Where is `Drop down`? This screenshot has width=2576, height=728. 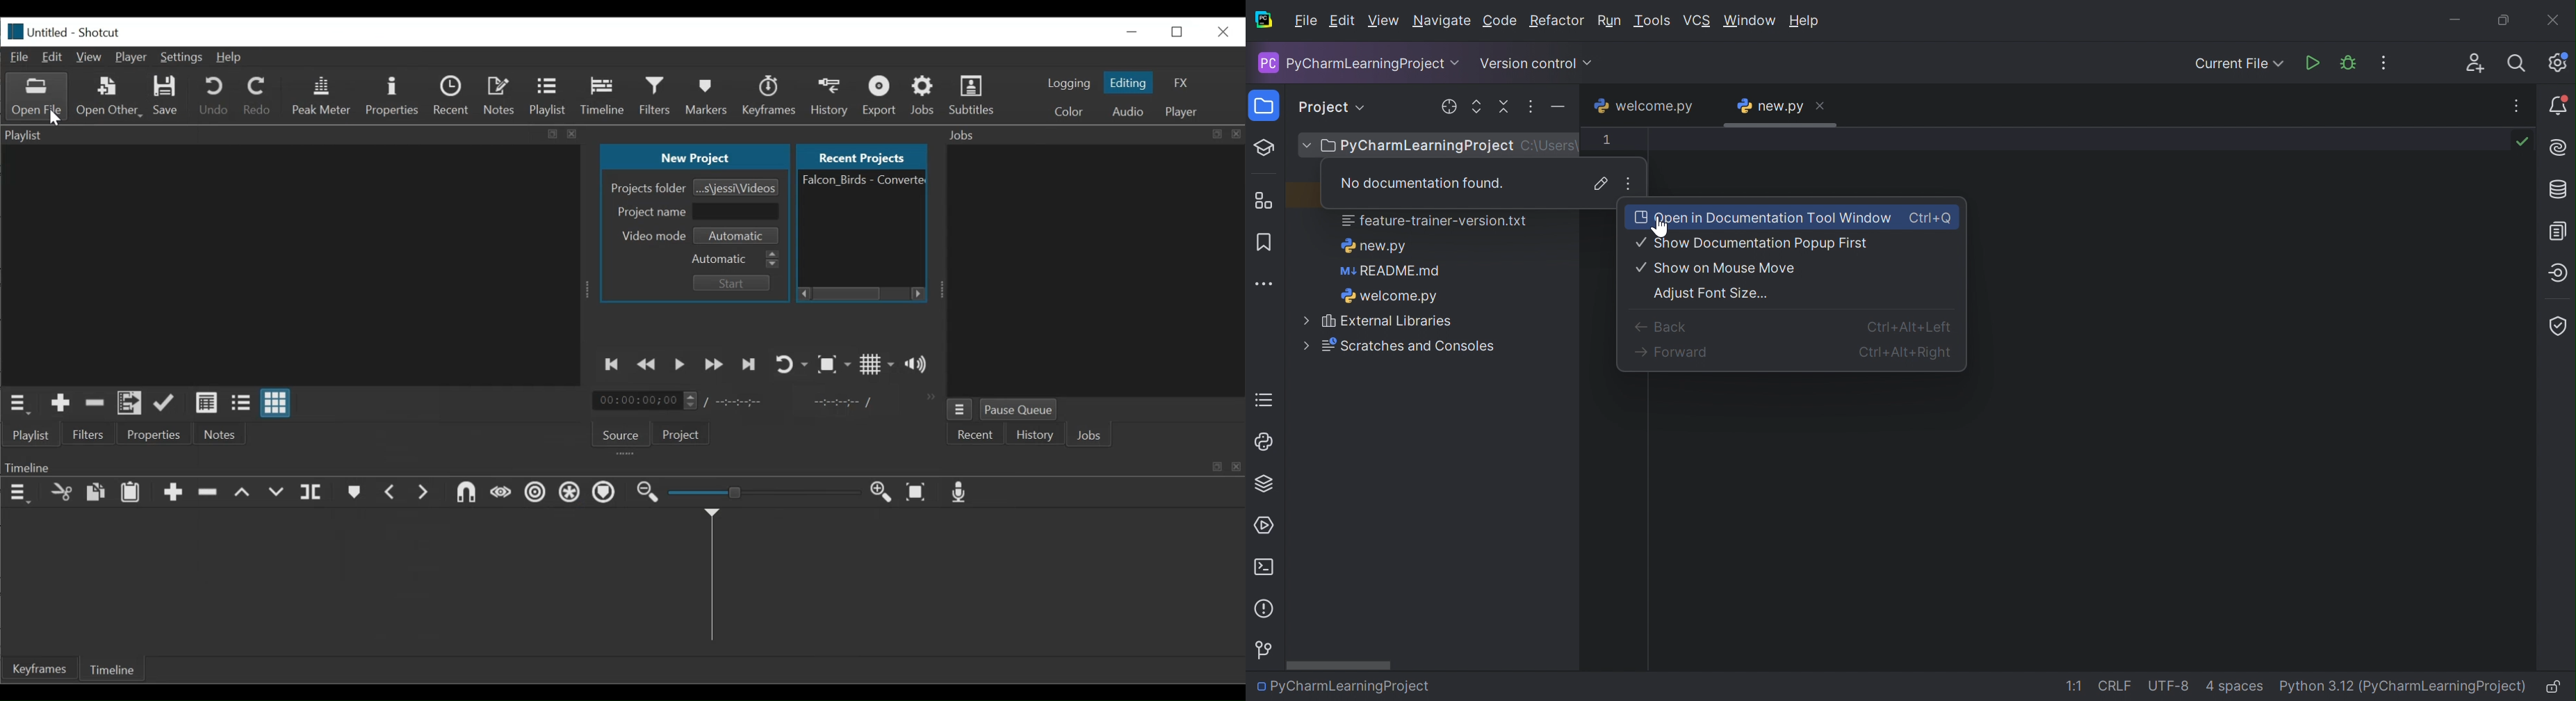 Drop down is located at coordinates (1590, 63).